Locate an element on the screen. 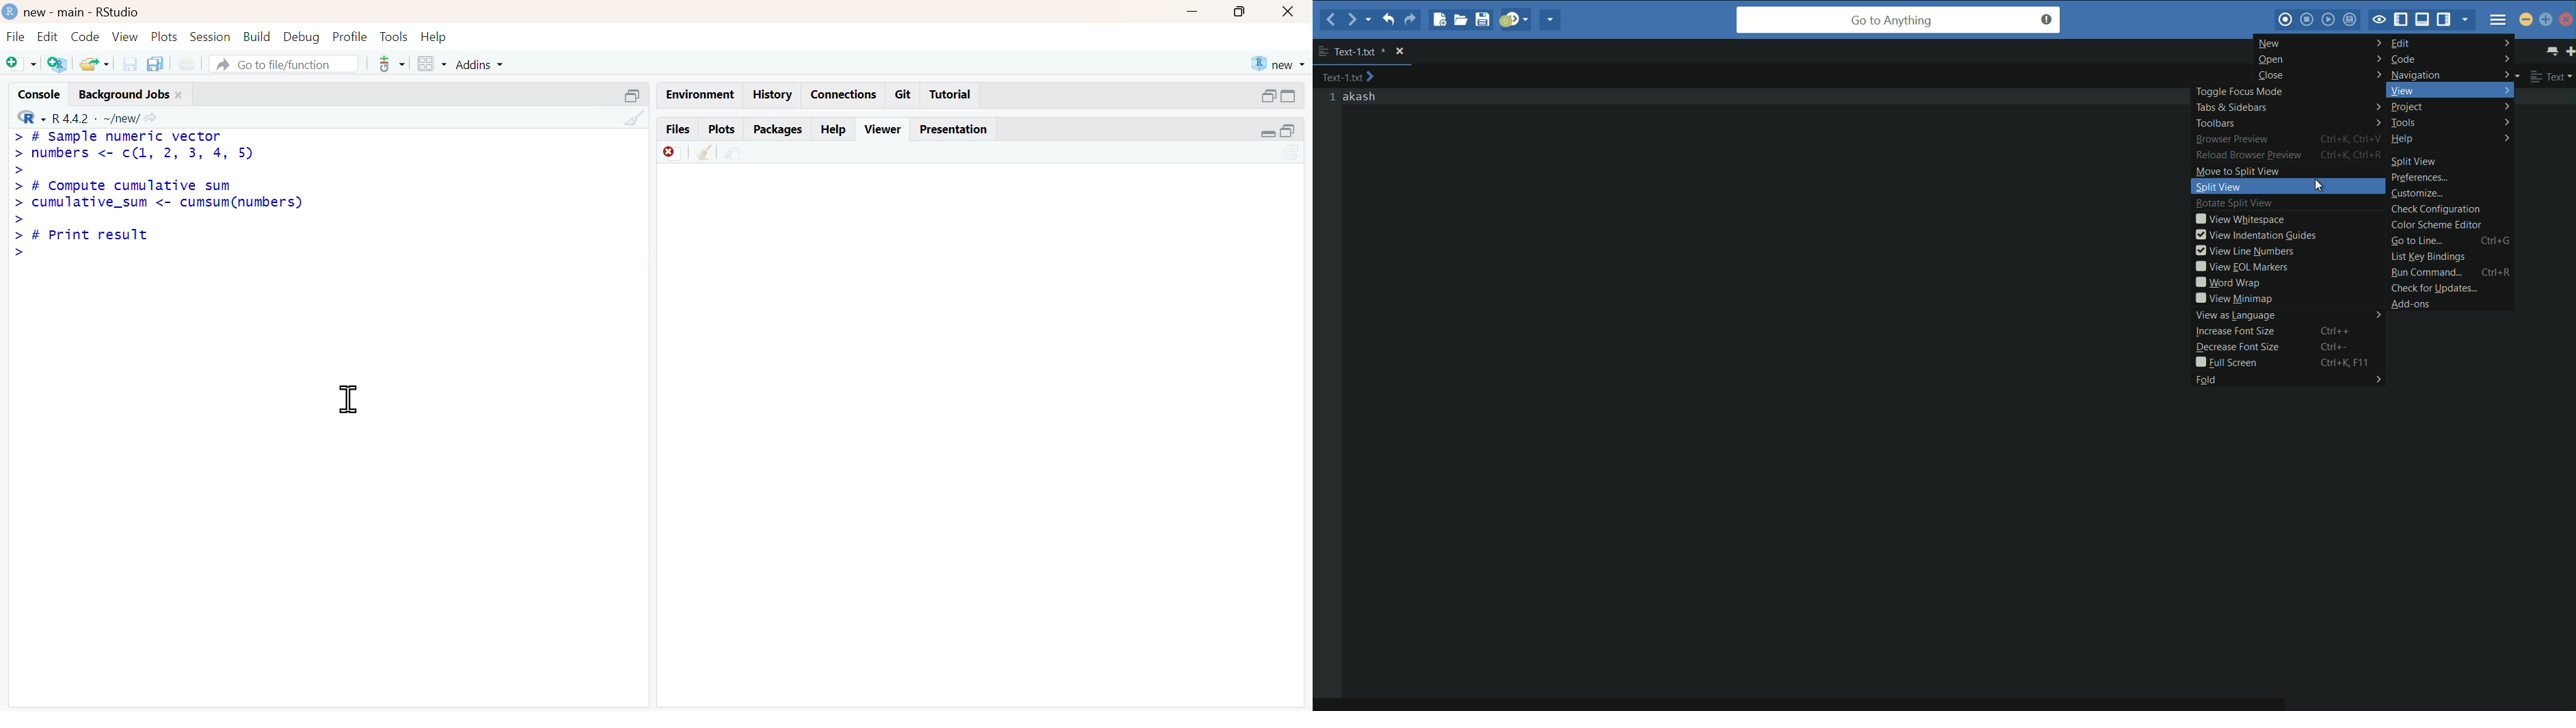 The width and height of the screenshot is (2576, 728). Connections is located at coordinates (846, 96).